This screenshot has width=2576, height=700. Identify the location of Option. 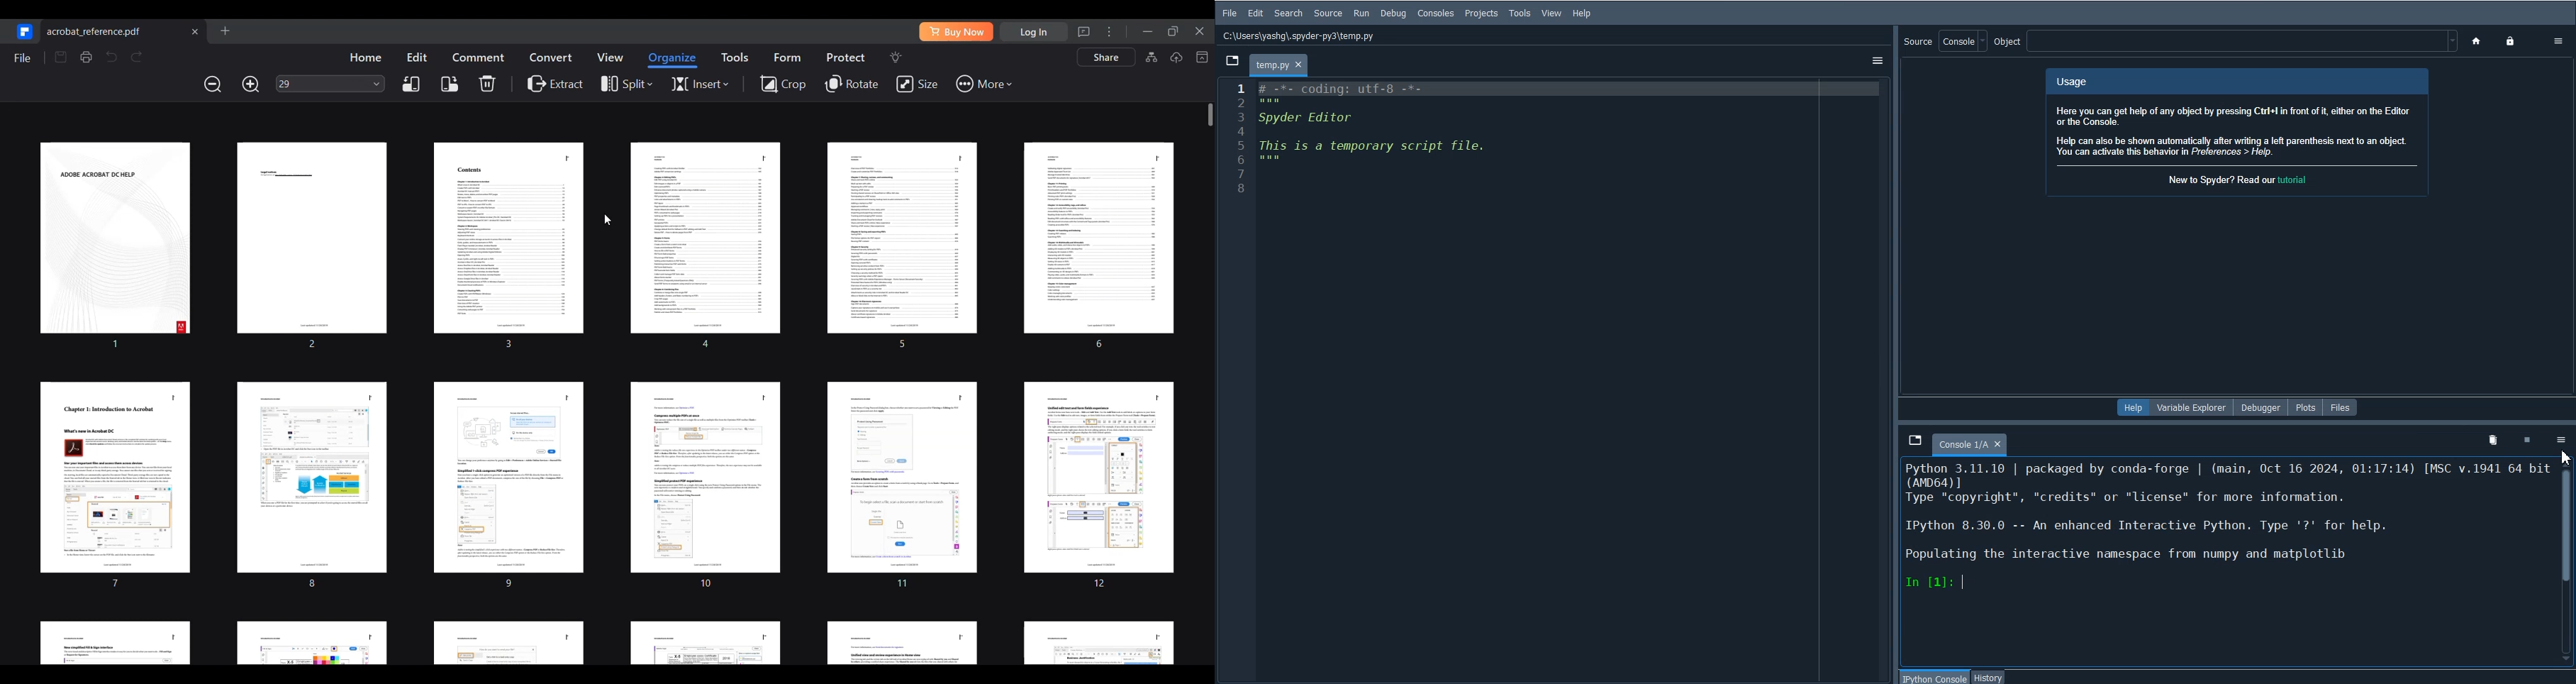
(2559, 40).